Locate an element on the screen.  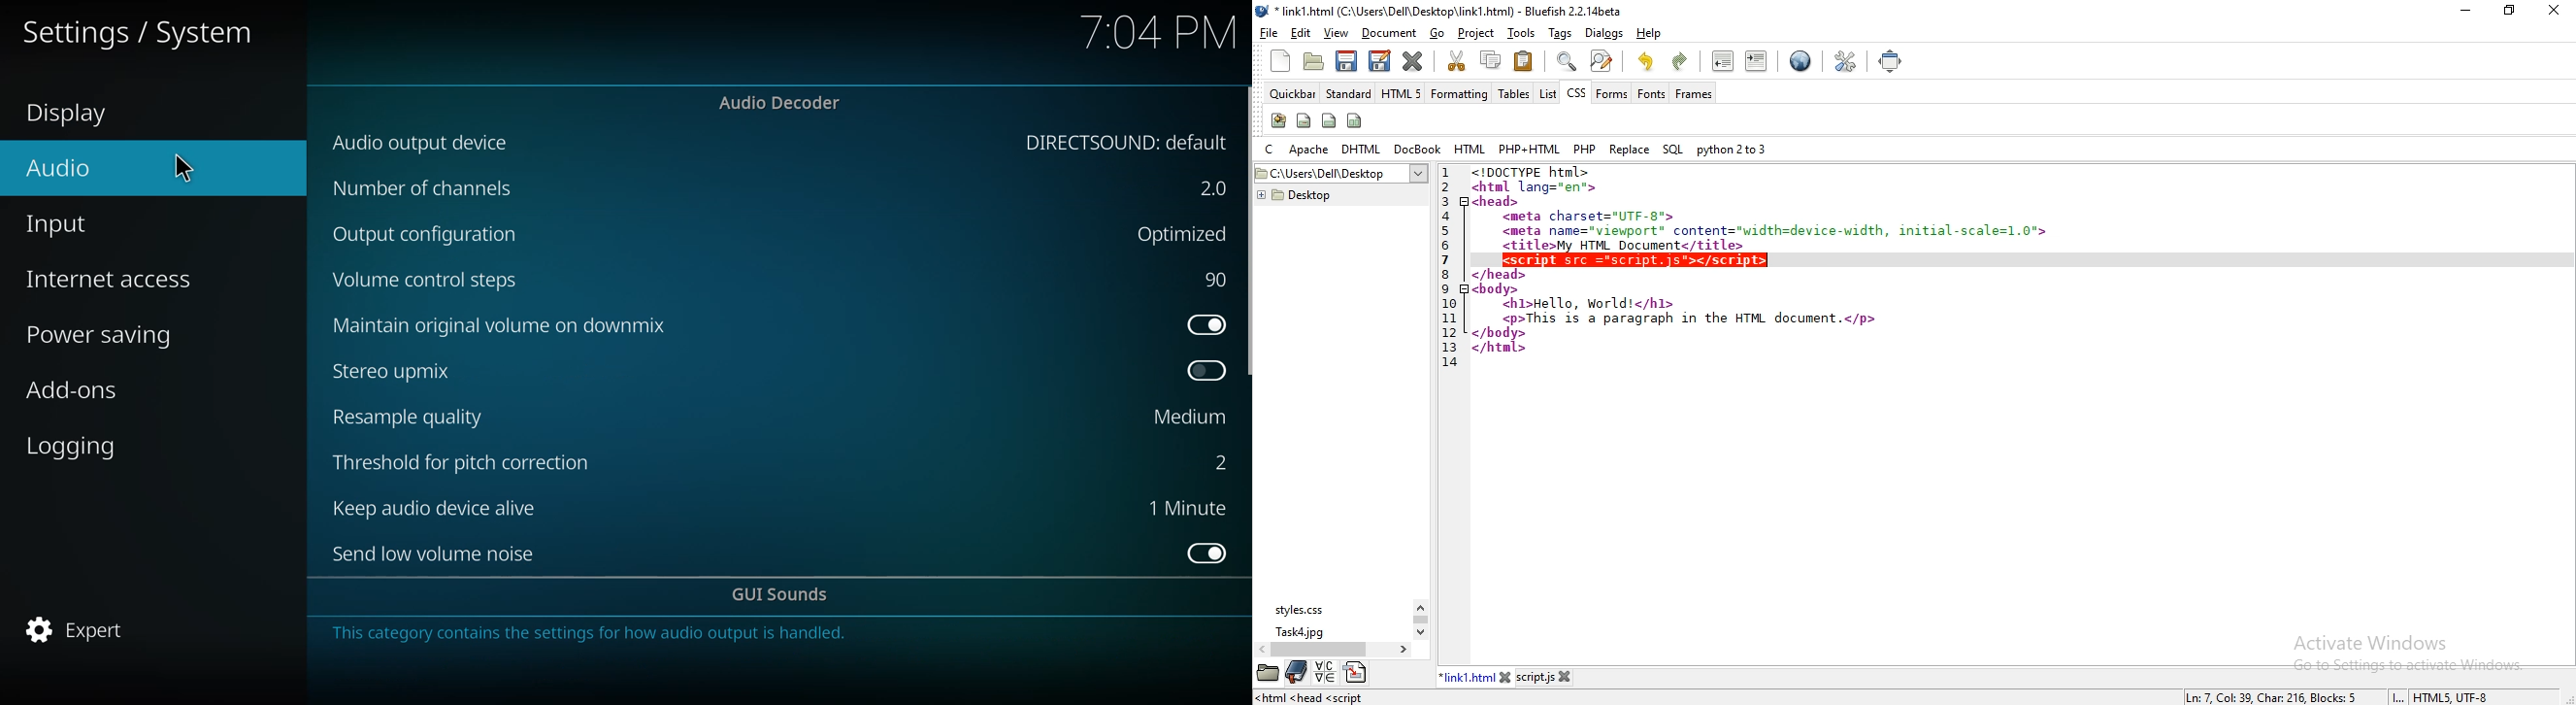
file manager is located at coordinates (1268, 672).